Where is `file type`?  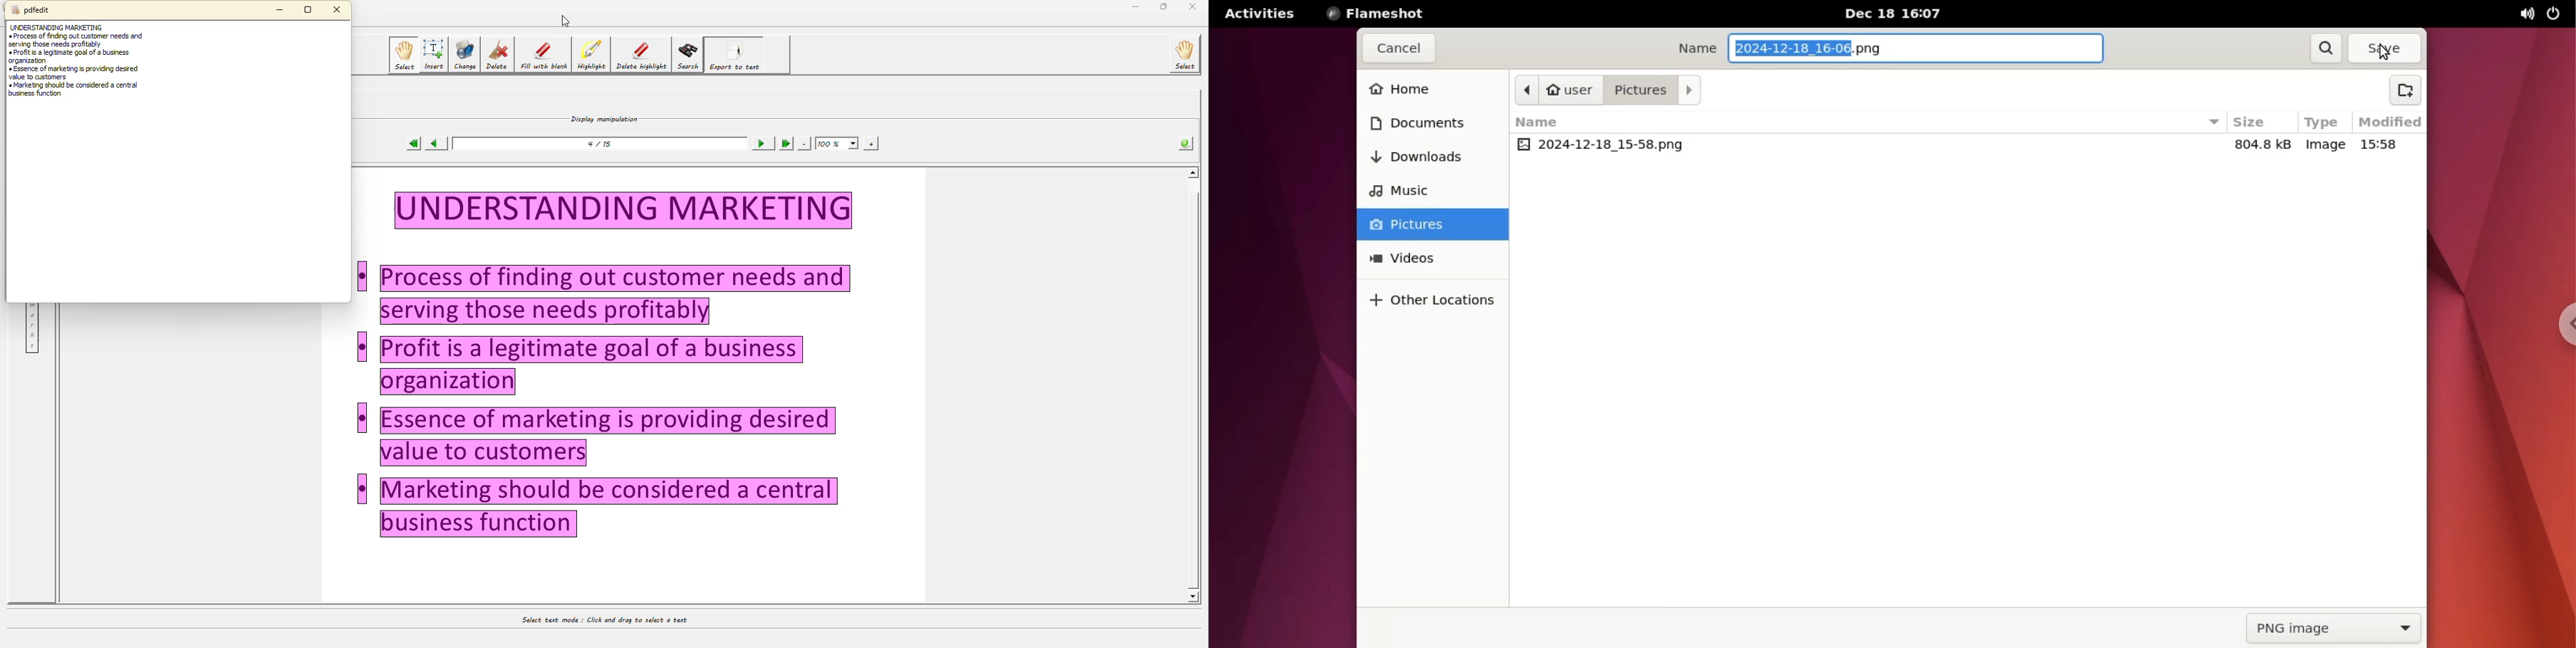 file type is located at coordinates (2326, 145).